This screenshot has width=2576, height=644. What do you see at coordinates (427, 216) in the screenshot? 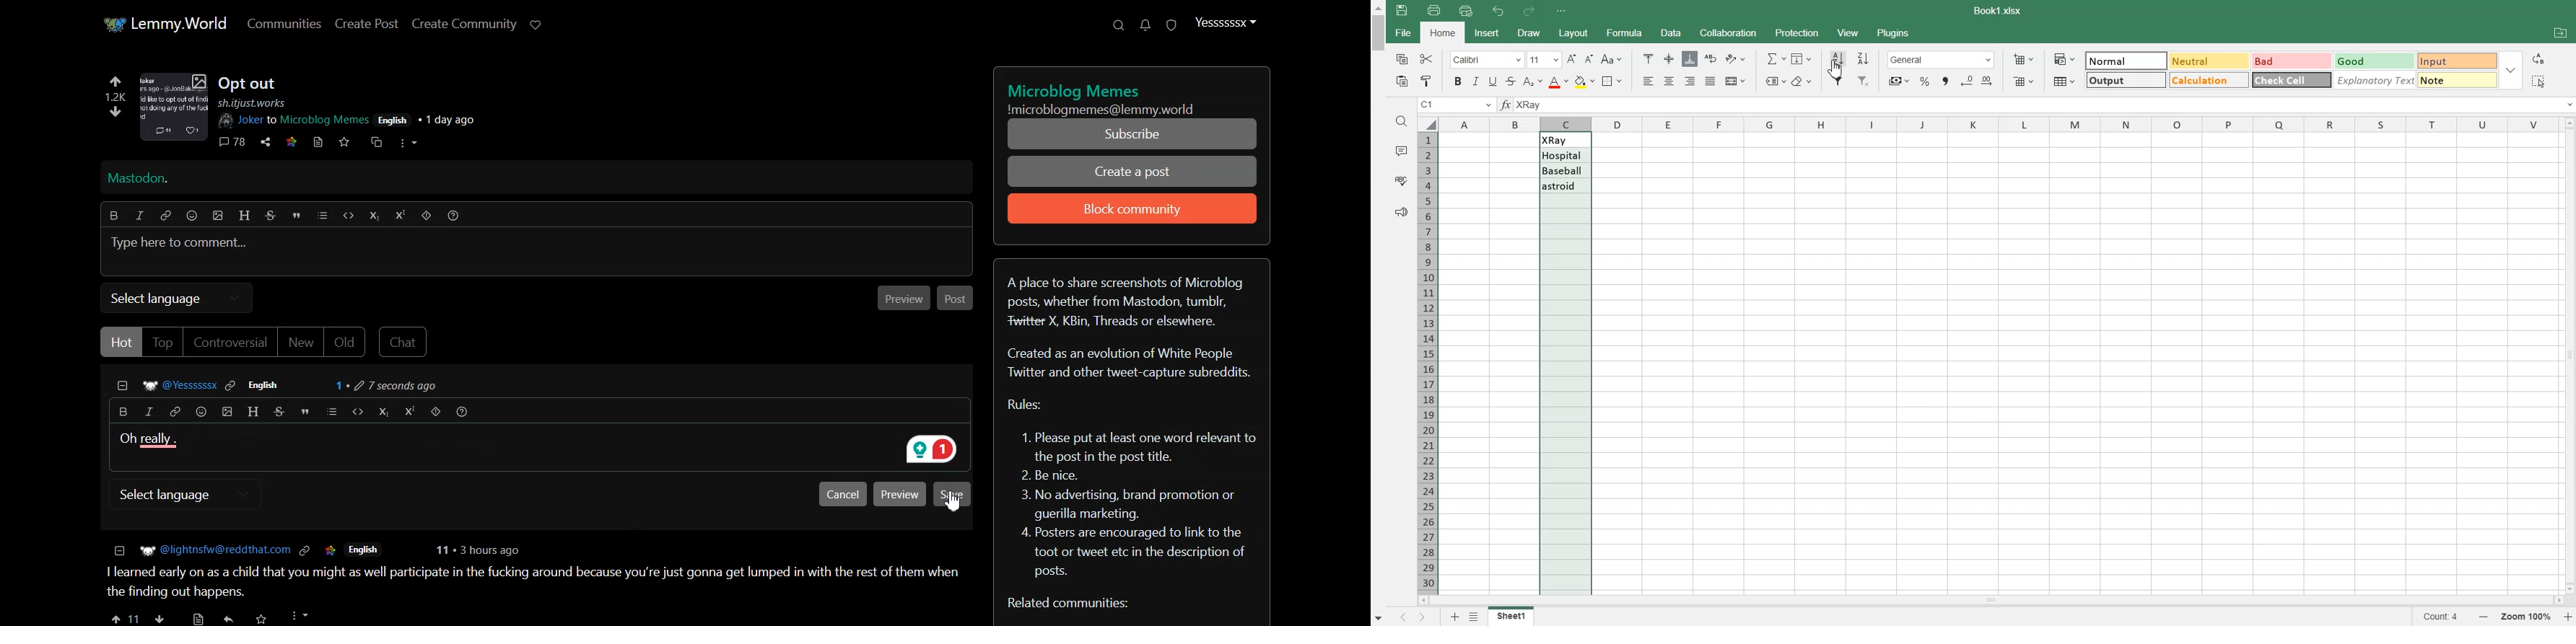
I see `Spoiler` at bounding box center [427, 216].